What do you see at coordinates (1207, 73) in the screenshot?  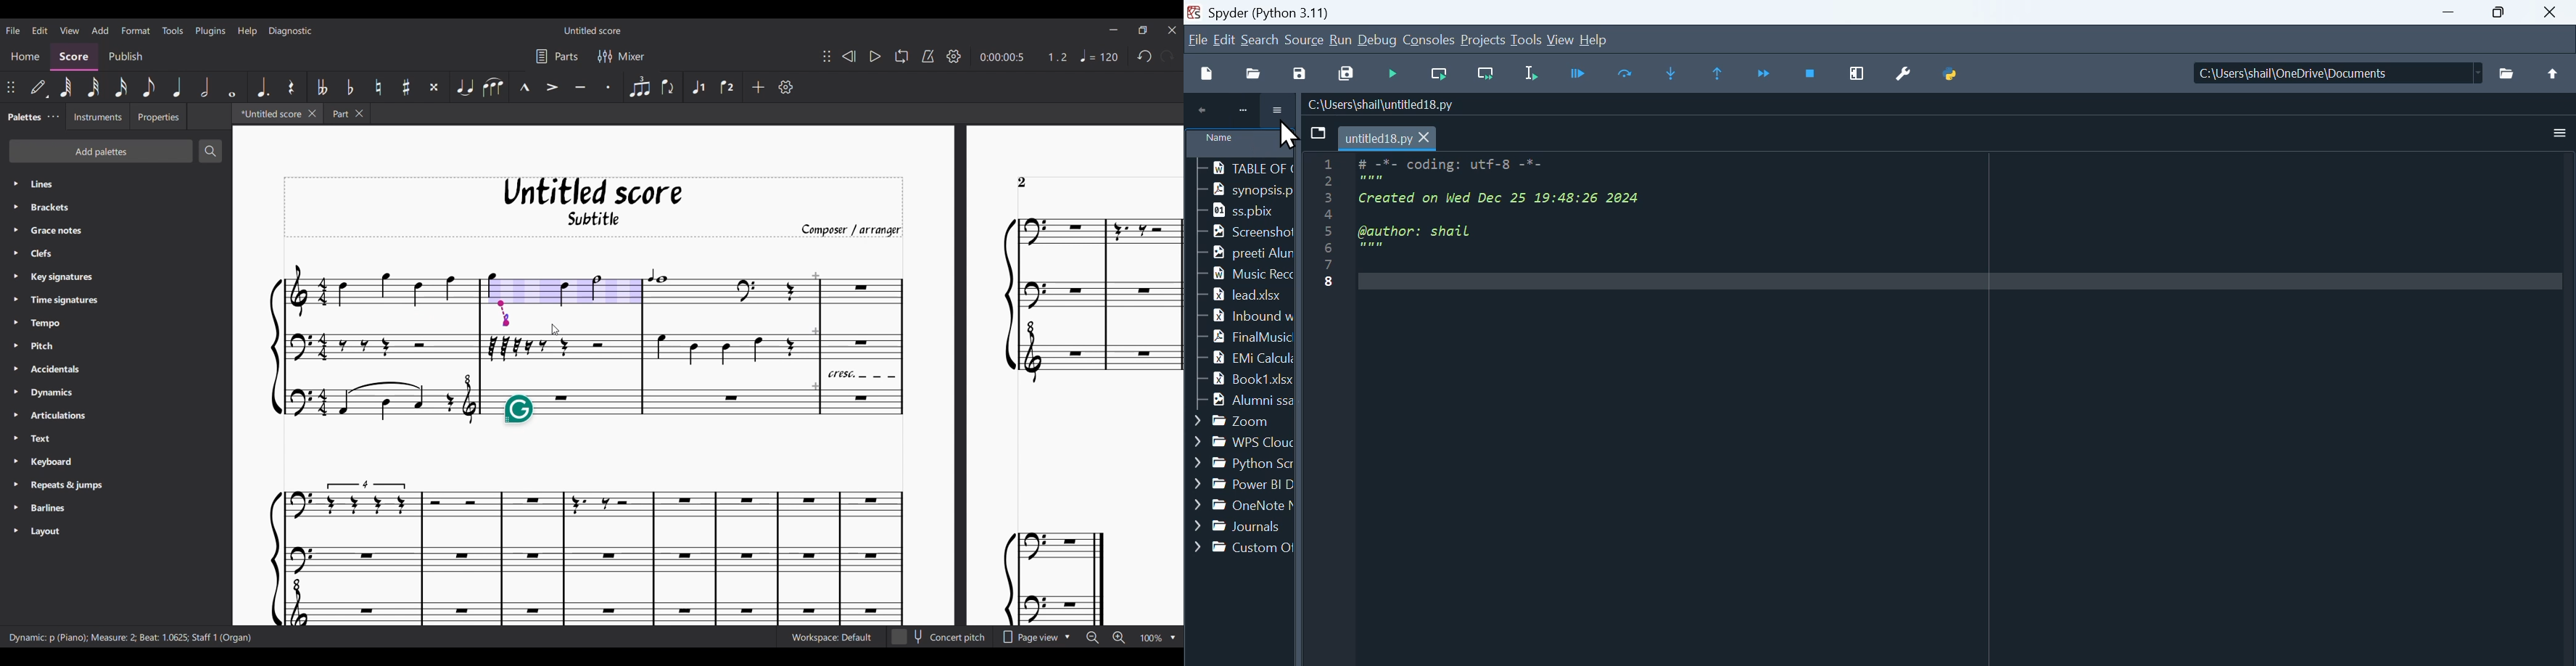 I see `New` at bounding box center [1207, 73].